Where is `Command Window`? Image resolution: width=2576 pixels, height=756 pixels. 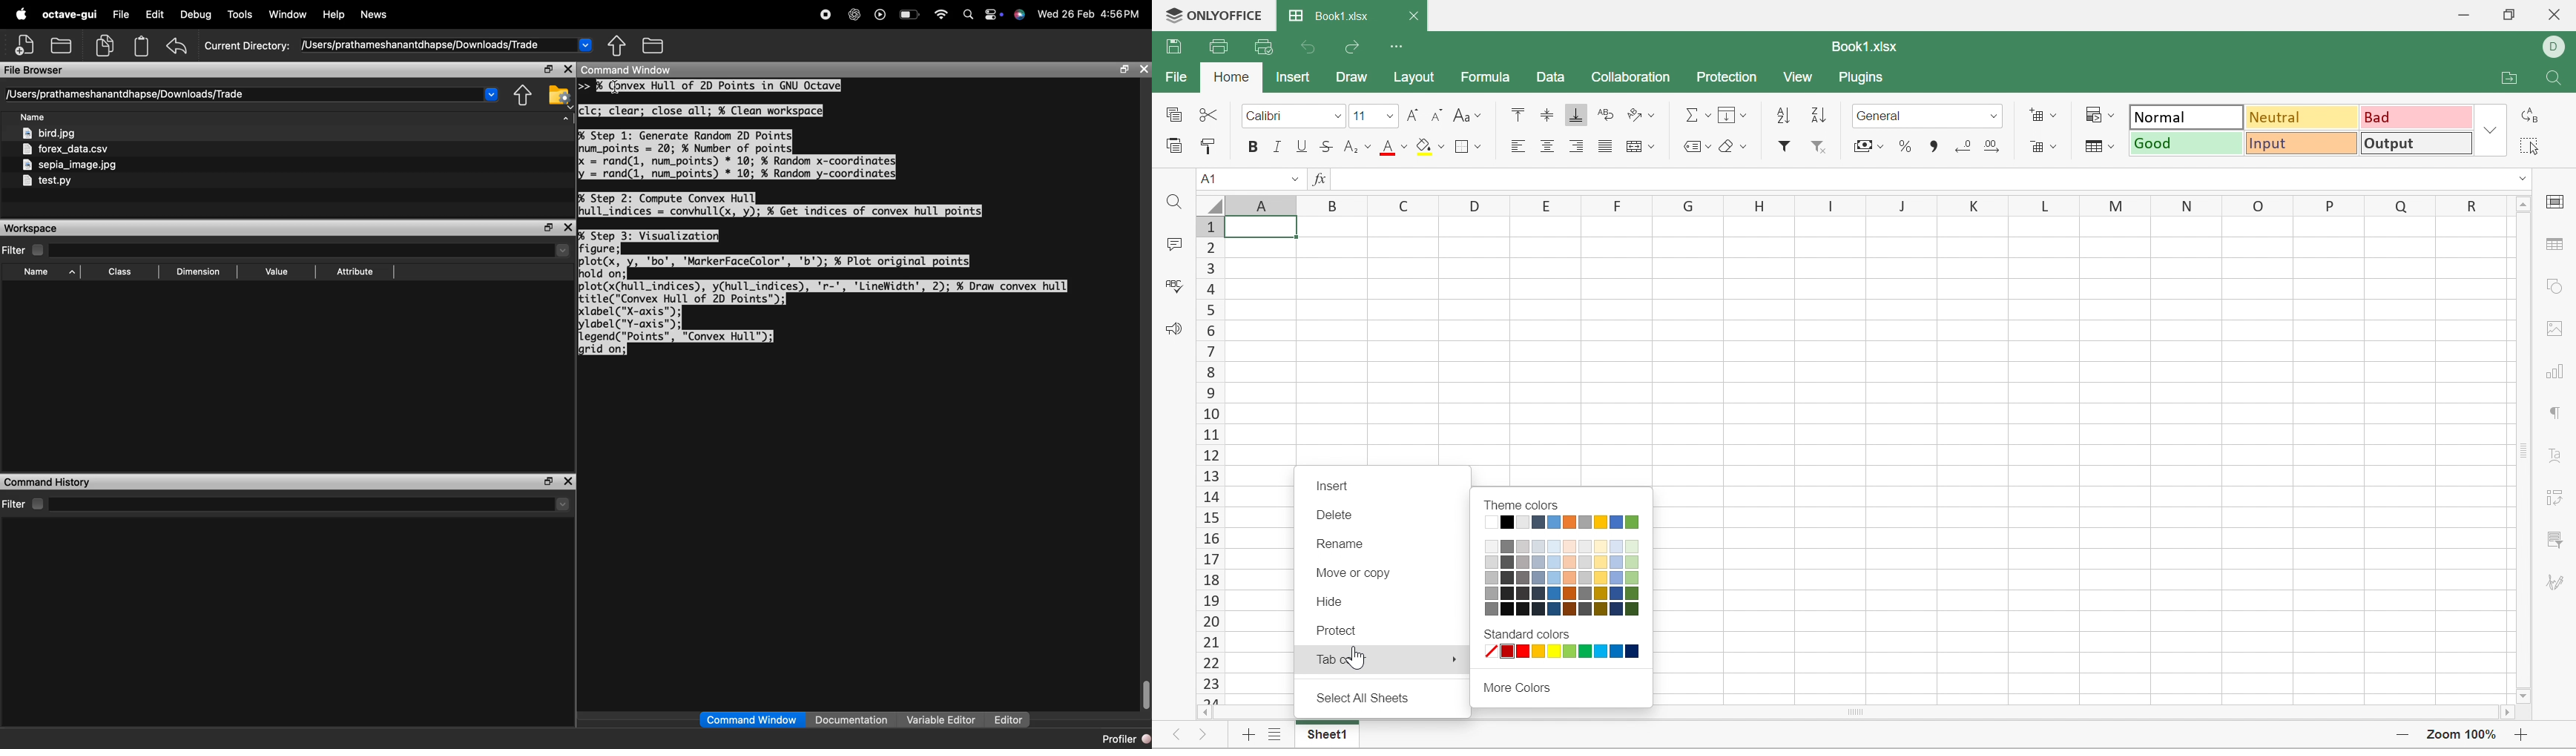 Command Window is located at coordinates (630, 70).